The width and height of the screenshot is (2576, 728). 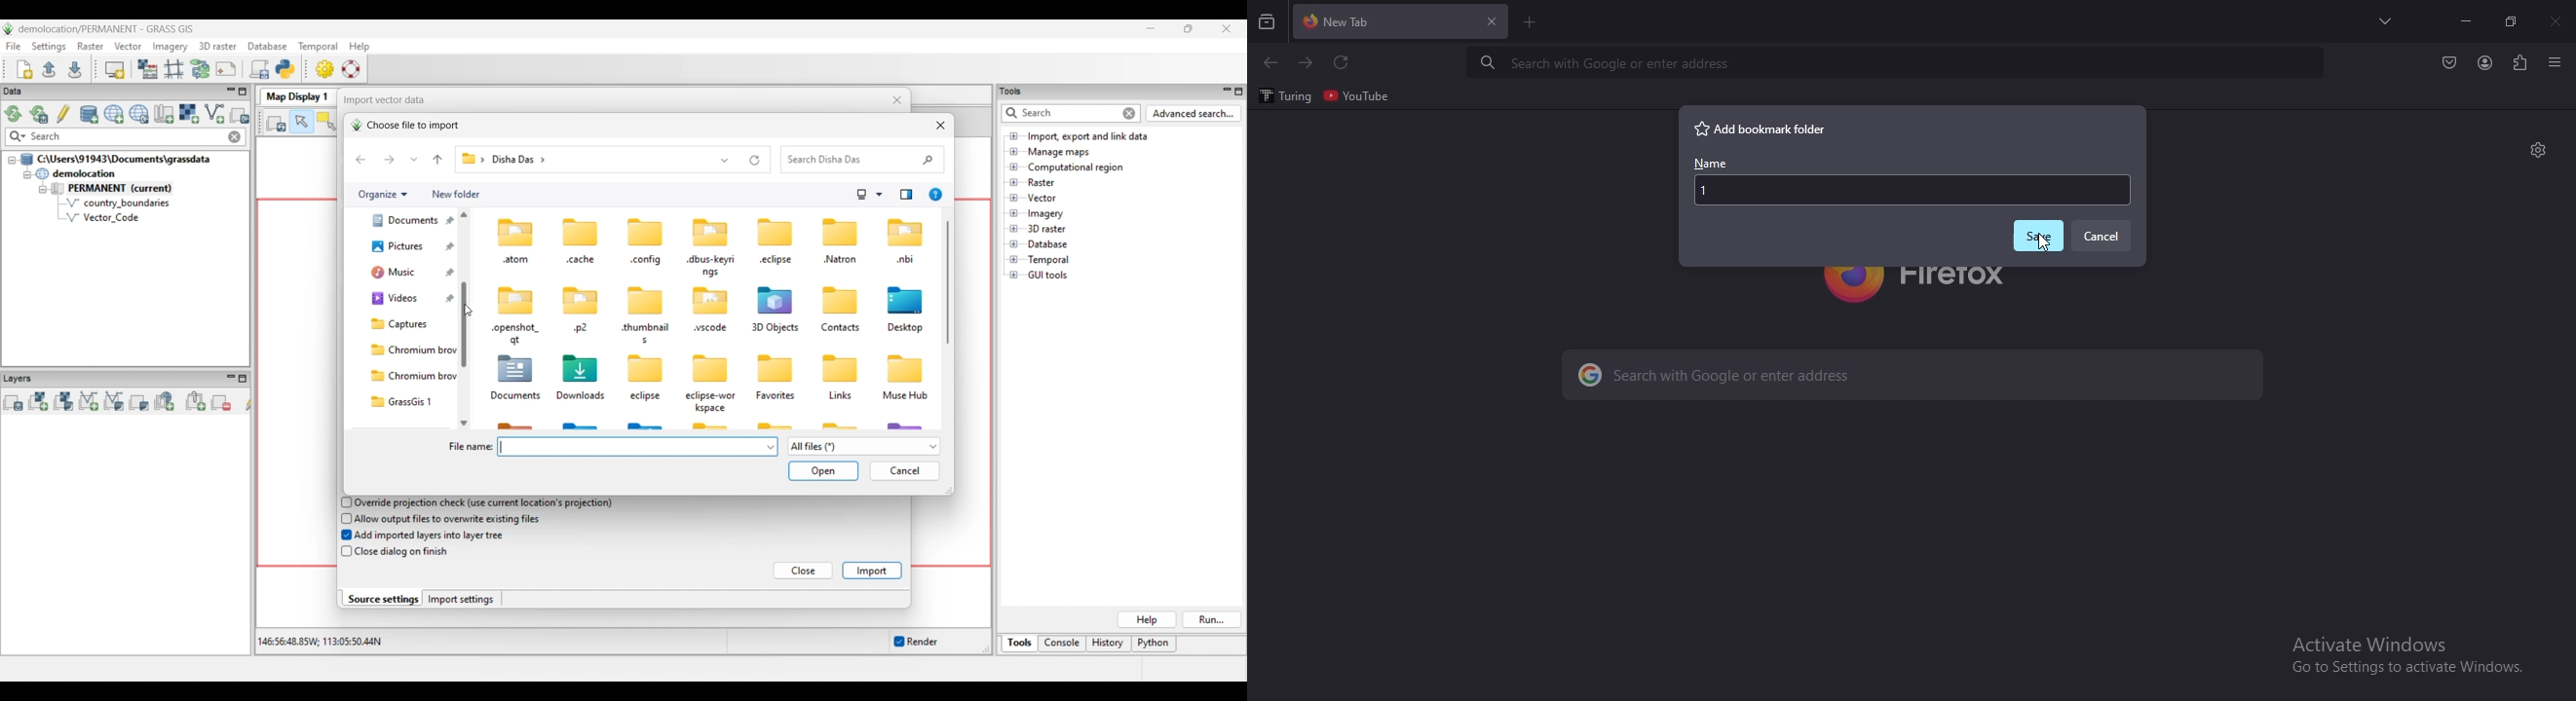 What do you see at coordinates (1603, 64) in the screenshot?
I see `Search with Google or enter address` at bounding box center [1603, 64].